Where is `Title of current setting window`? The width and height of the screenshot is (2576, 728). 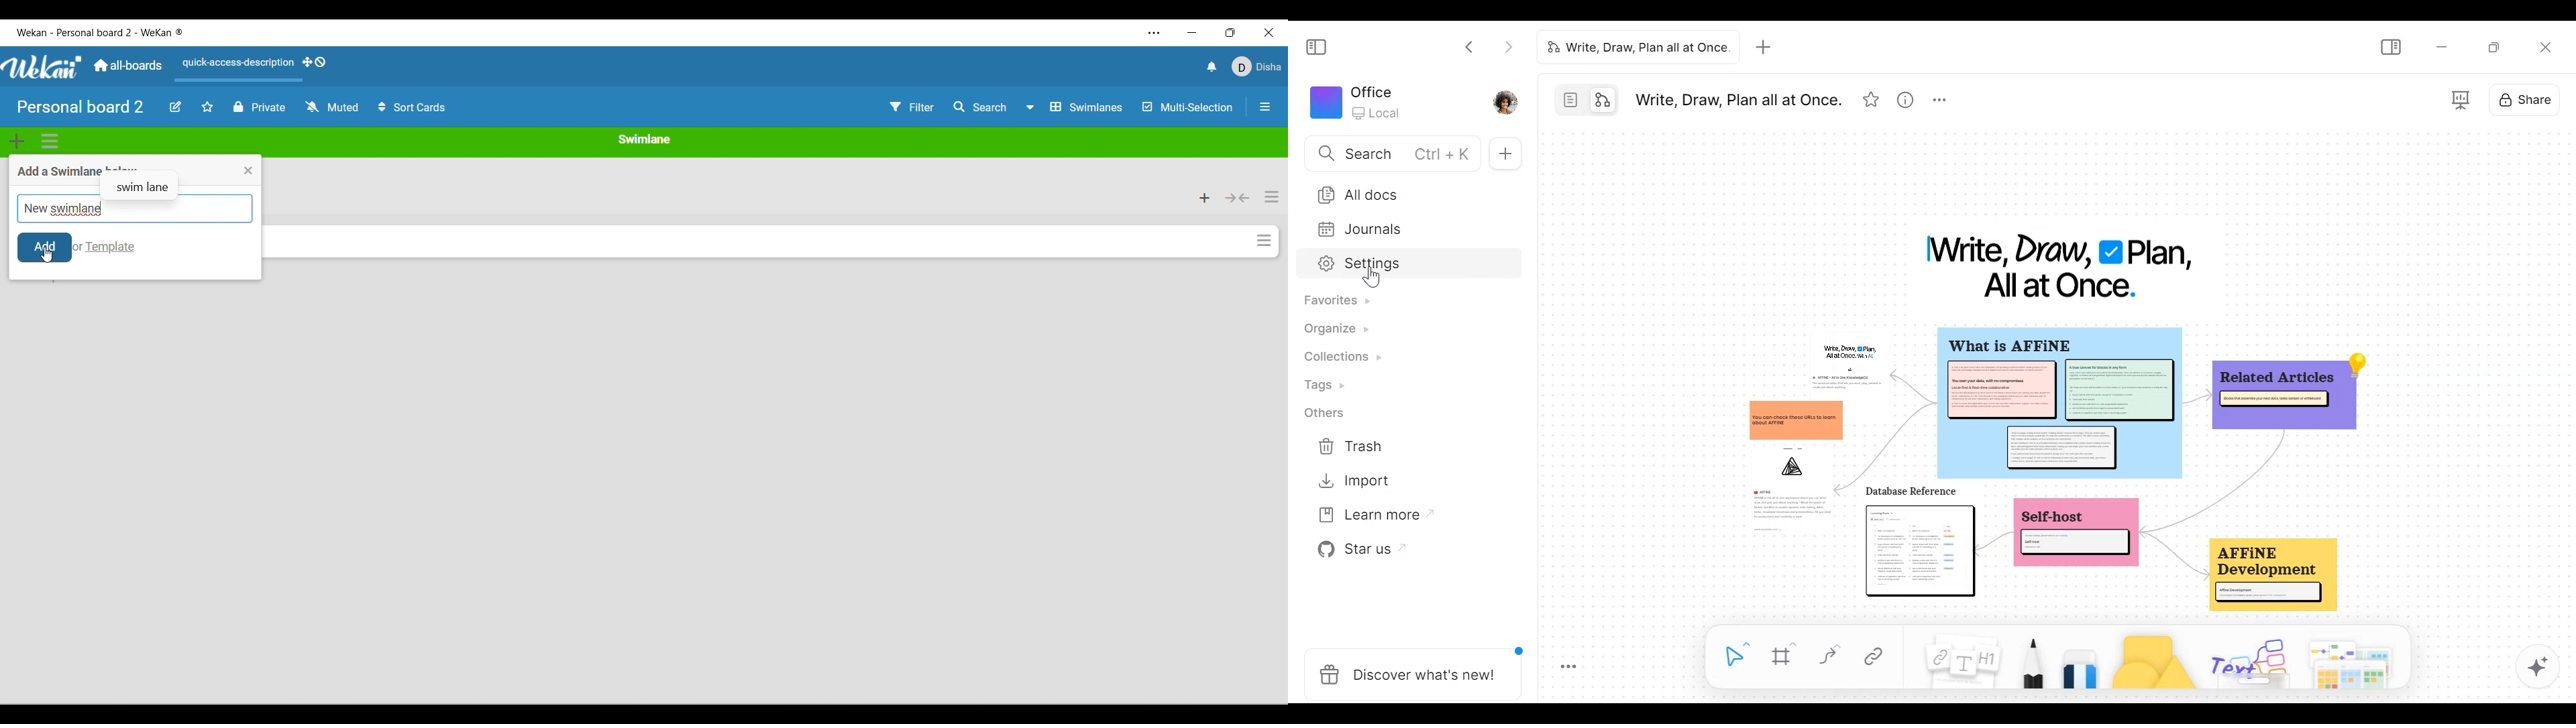
Title of current setting window is located at coordinates (55, 171).